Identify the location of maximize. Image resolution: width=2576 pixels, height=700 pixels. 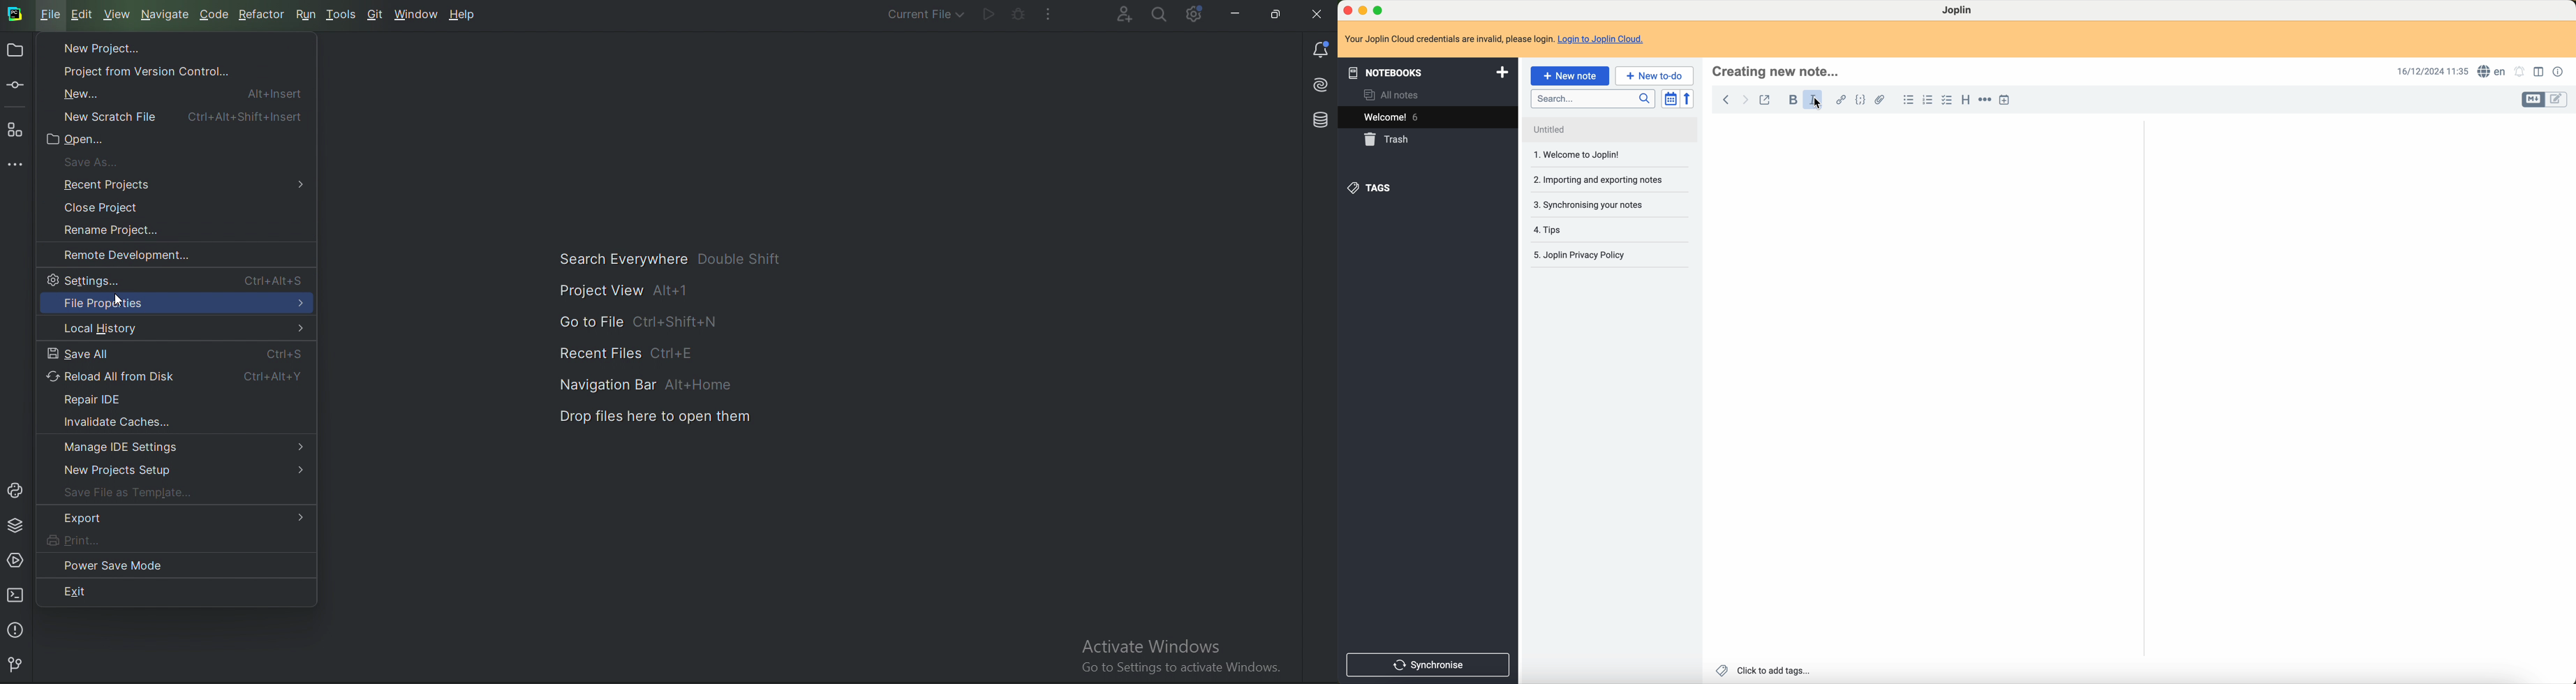
(1380, 9).